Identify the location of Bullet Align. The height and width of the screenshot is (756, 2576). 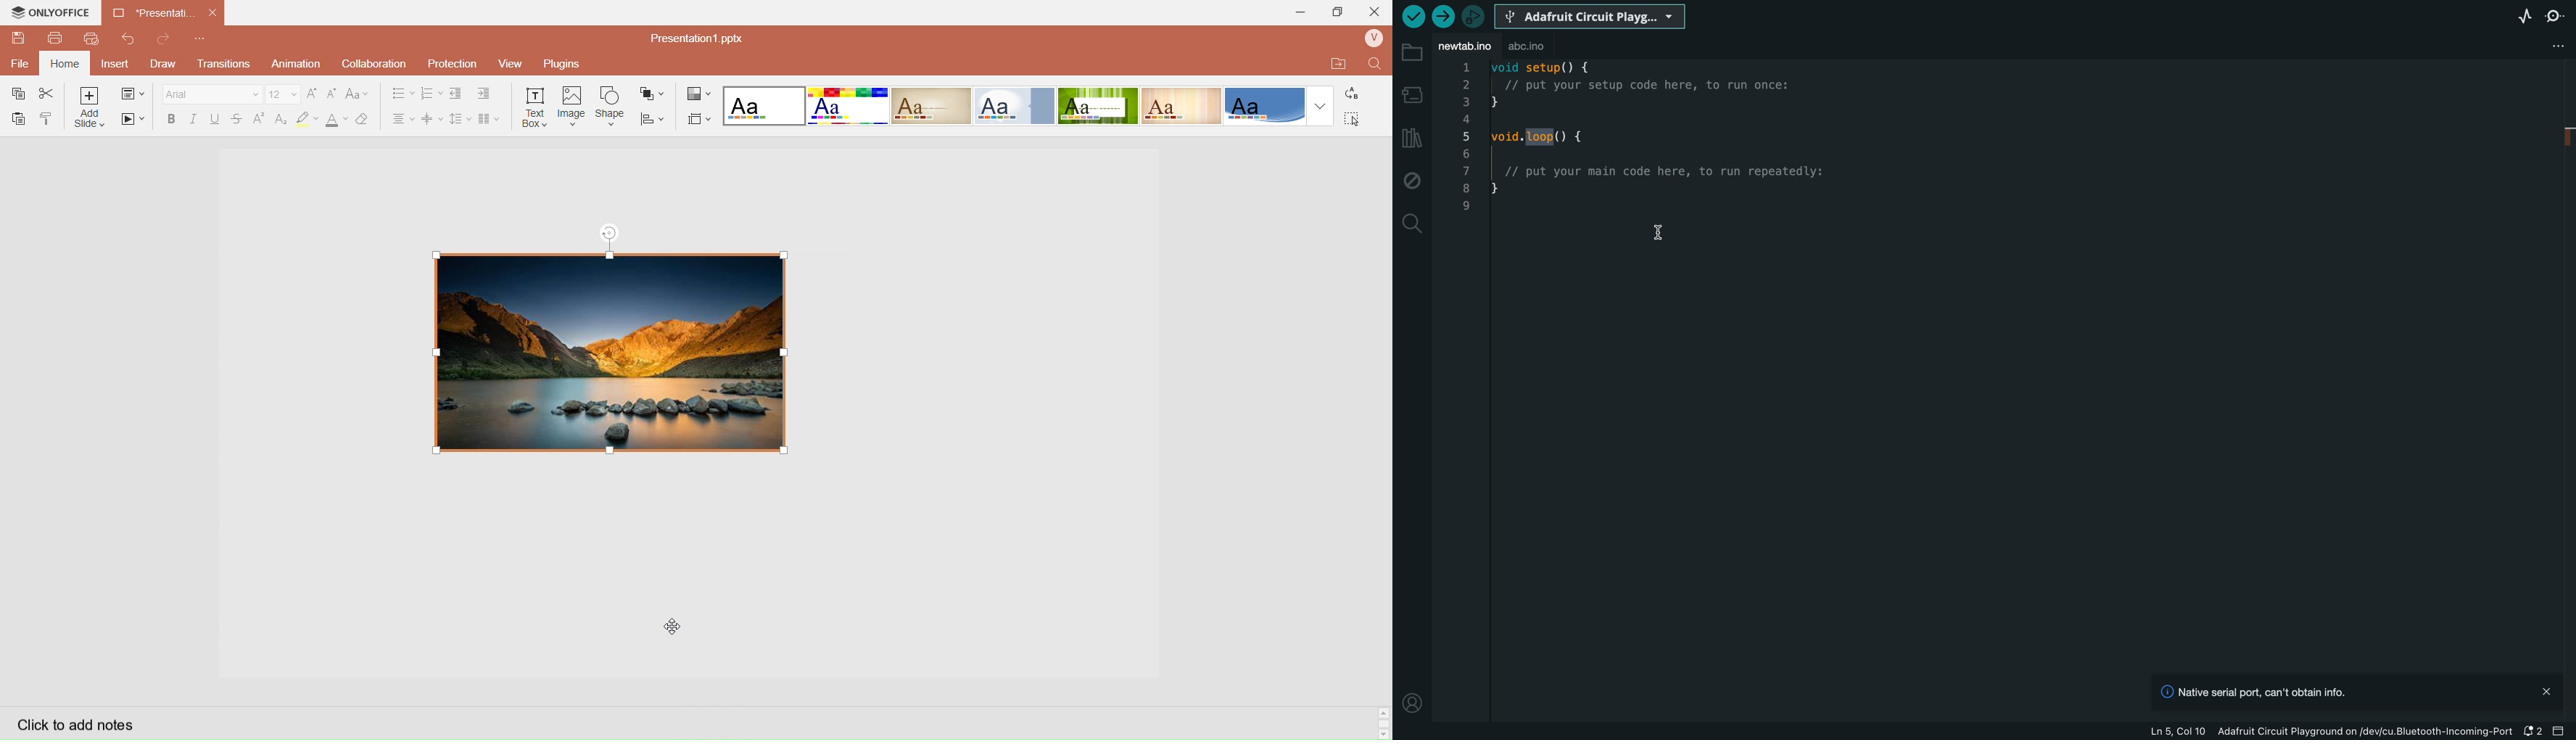
(402, 94).